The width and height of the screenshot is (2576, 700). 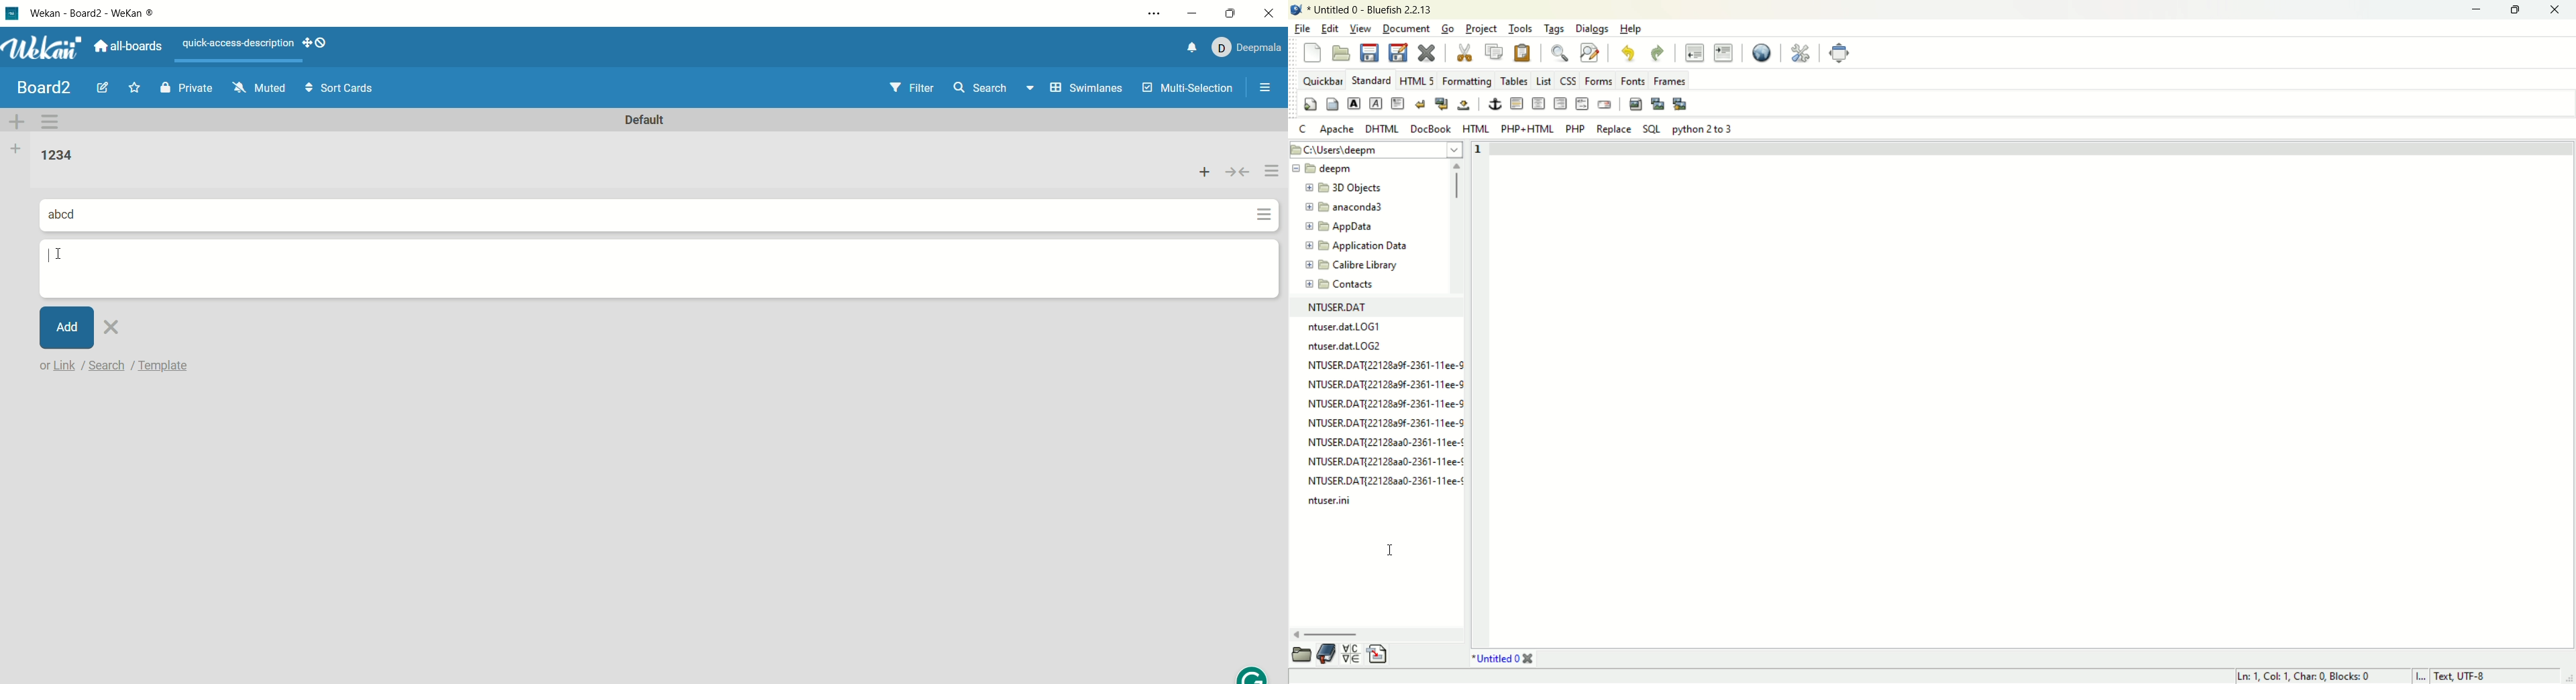 I want to click on list, so click(x=1544, y=81).